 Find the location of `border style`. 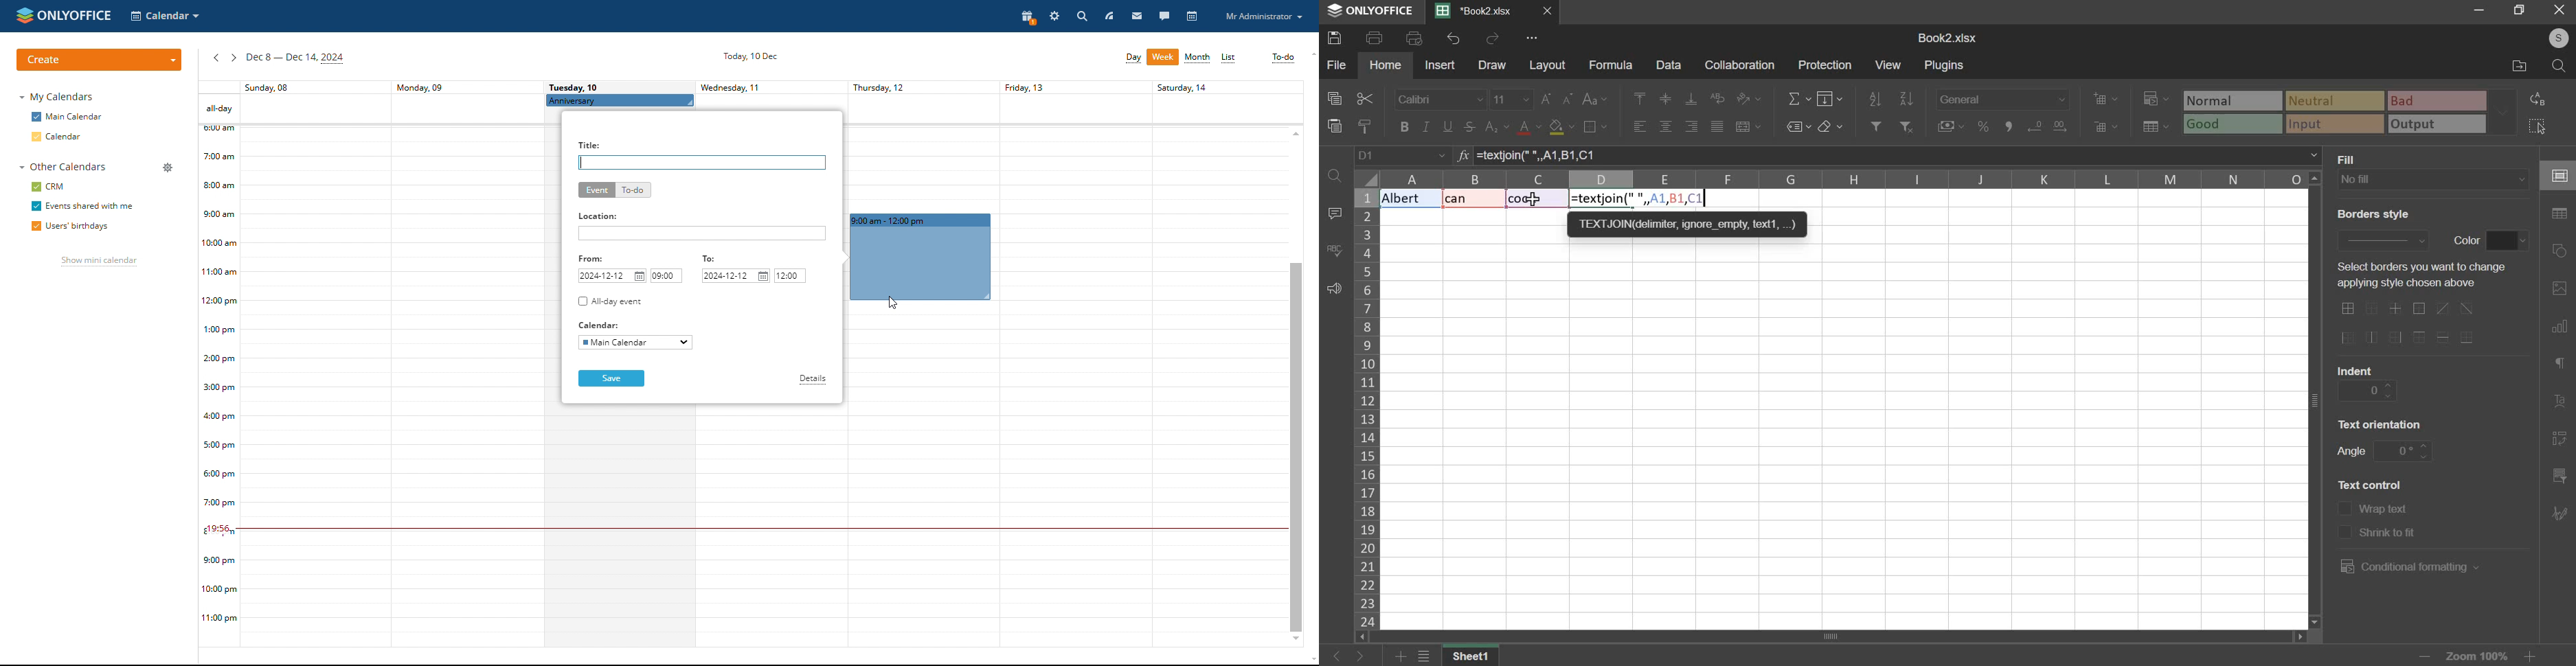

border style is located at coordinates (2382, 238).